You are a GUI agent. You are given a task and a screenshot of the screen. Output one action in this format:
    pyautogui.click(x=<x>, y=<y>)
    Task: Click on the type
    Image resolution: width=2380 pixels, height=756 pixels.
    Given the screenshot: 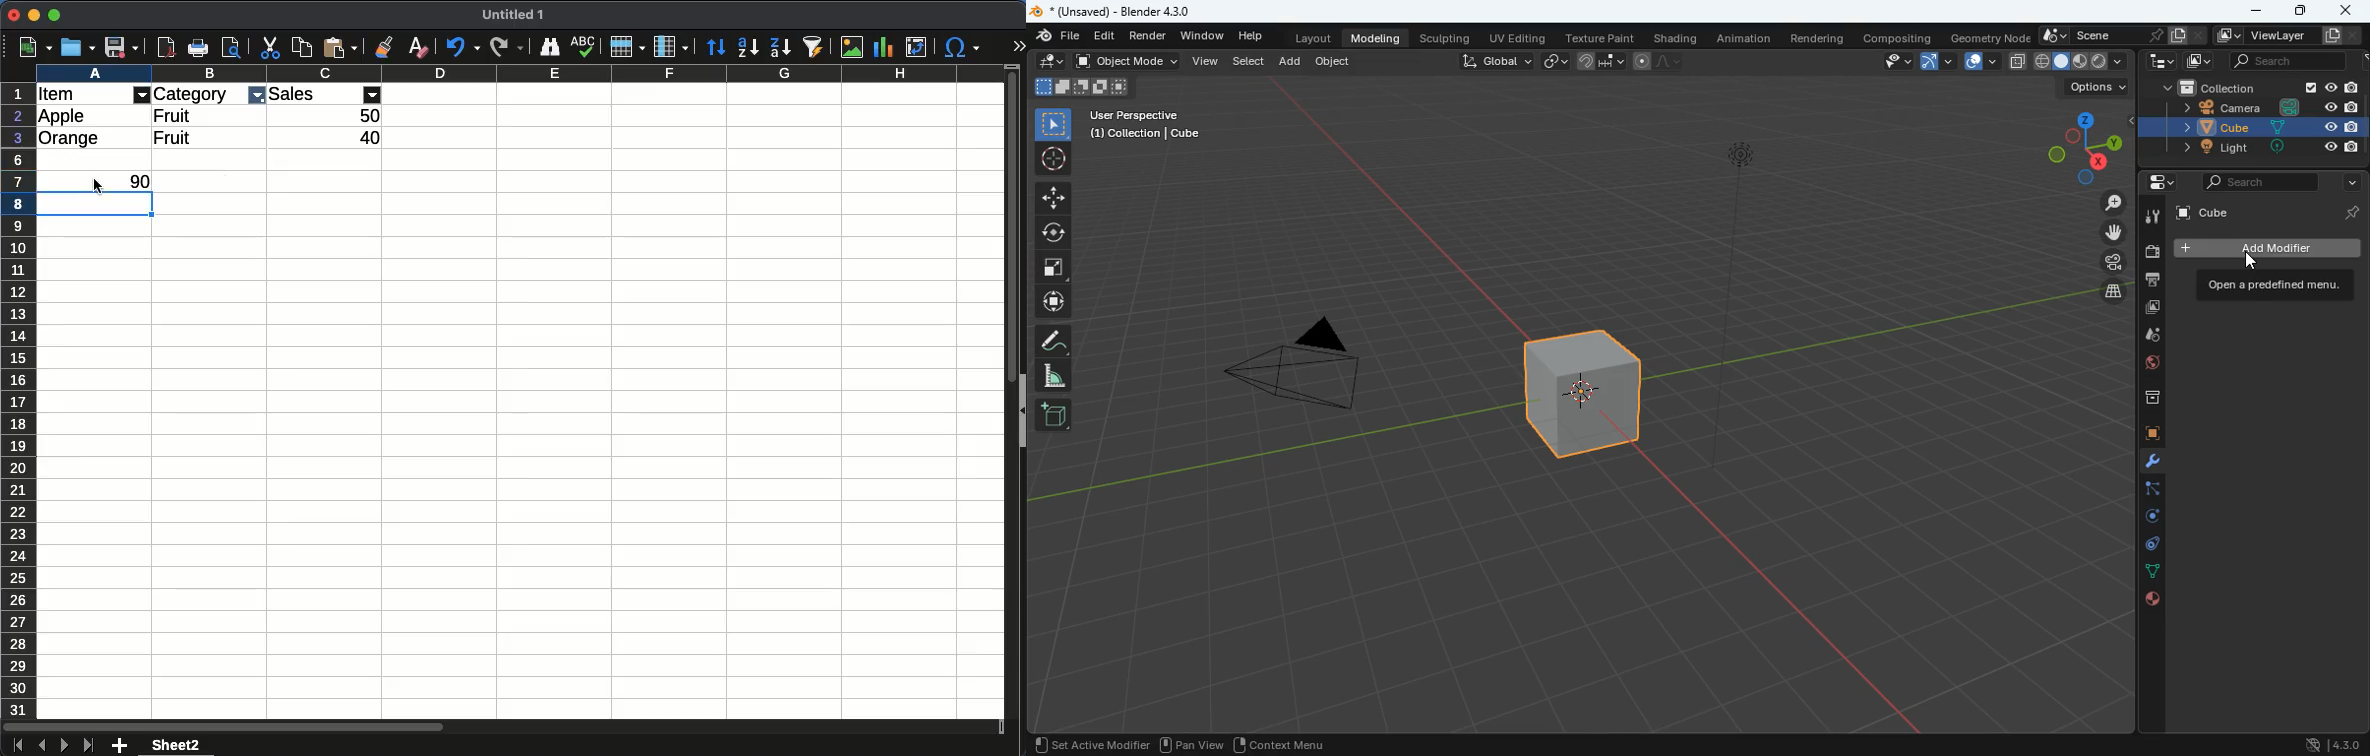 What is the action you would take?
    pyautogui.click(x=2080, y=61)
    